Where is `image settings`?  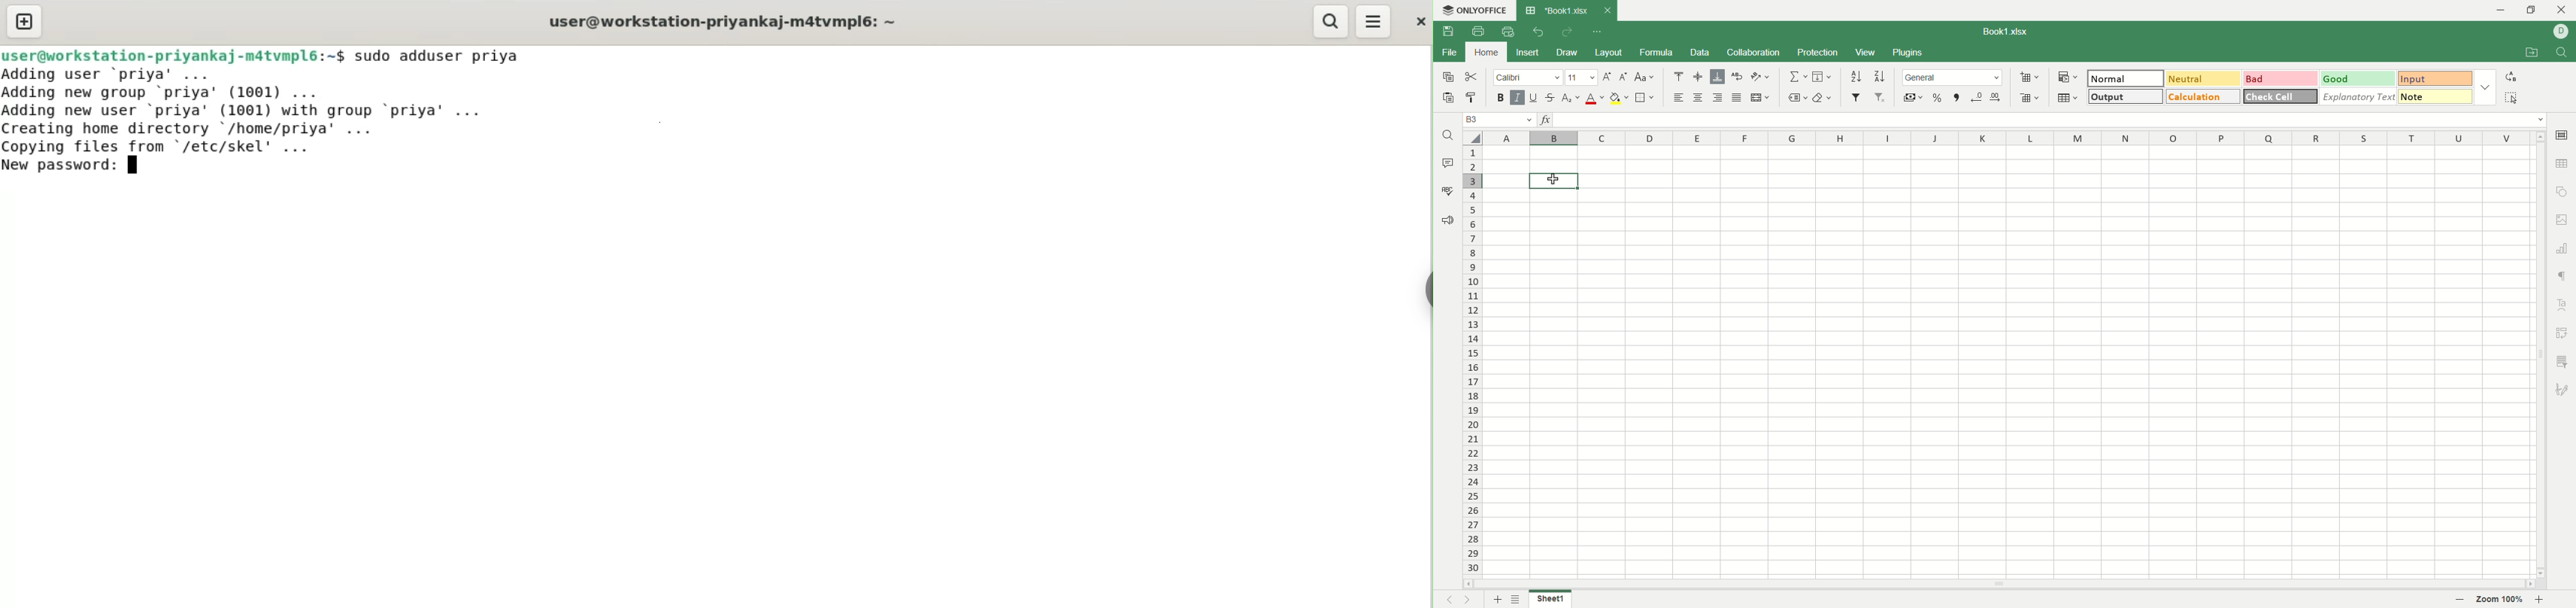 image settings is located at coordinates (2564, 220).